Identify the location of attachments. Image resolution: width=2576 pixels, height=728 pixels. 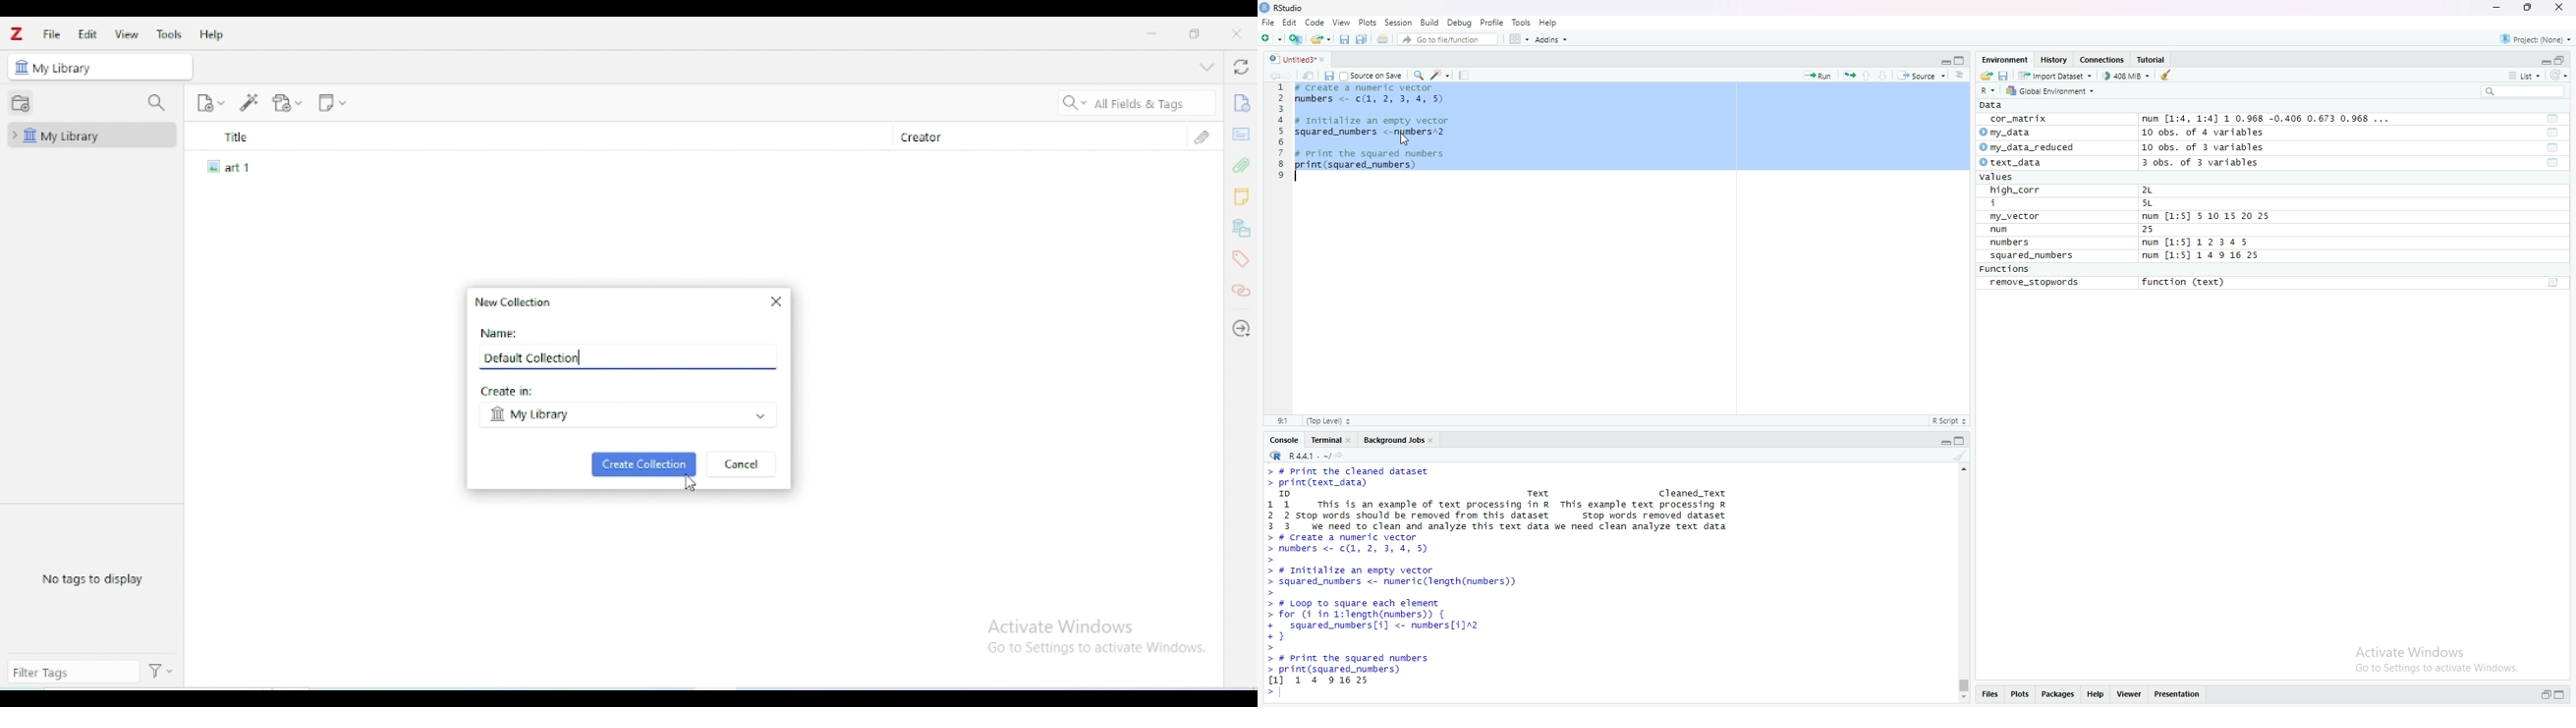
(1202, 136).